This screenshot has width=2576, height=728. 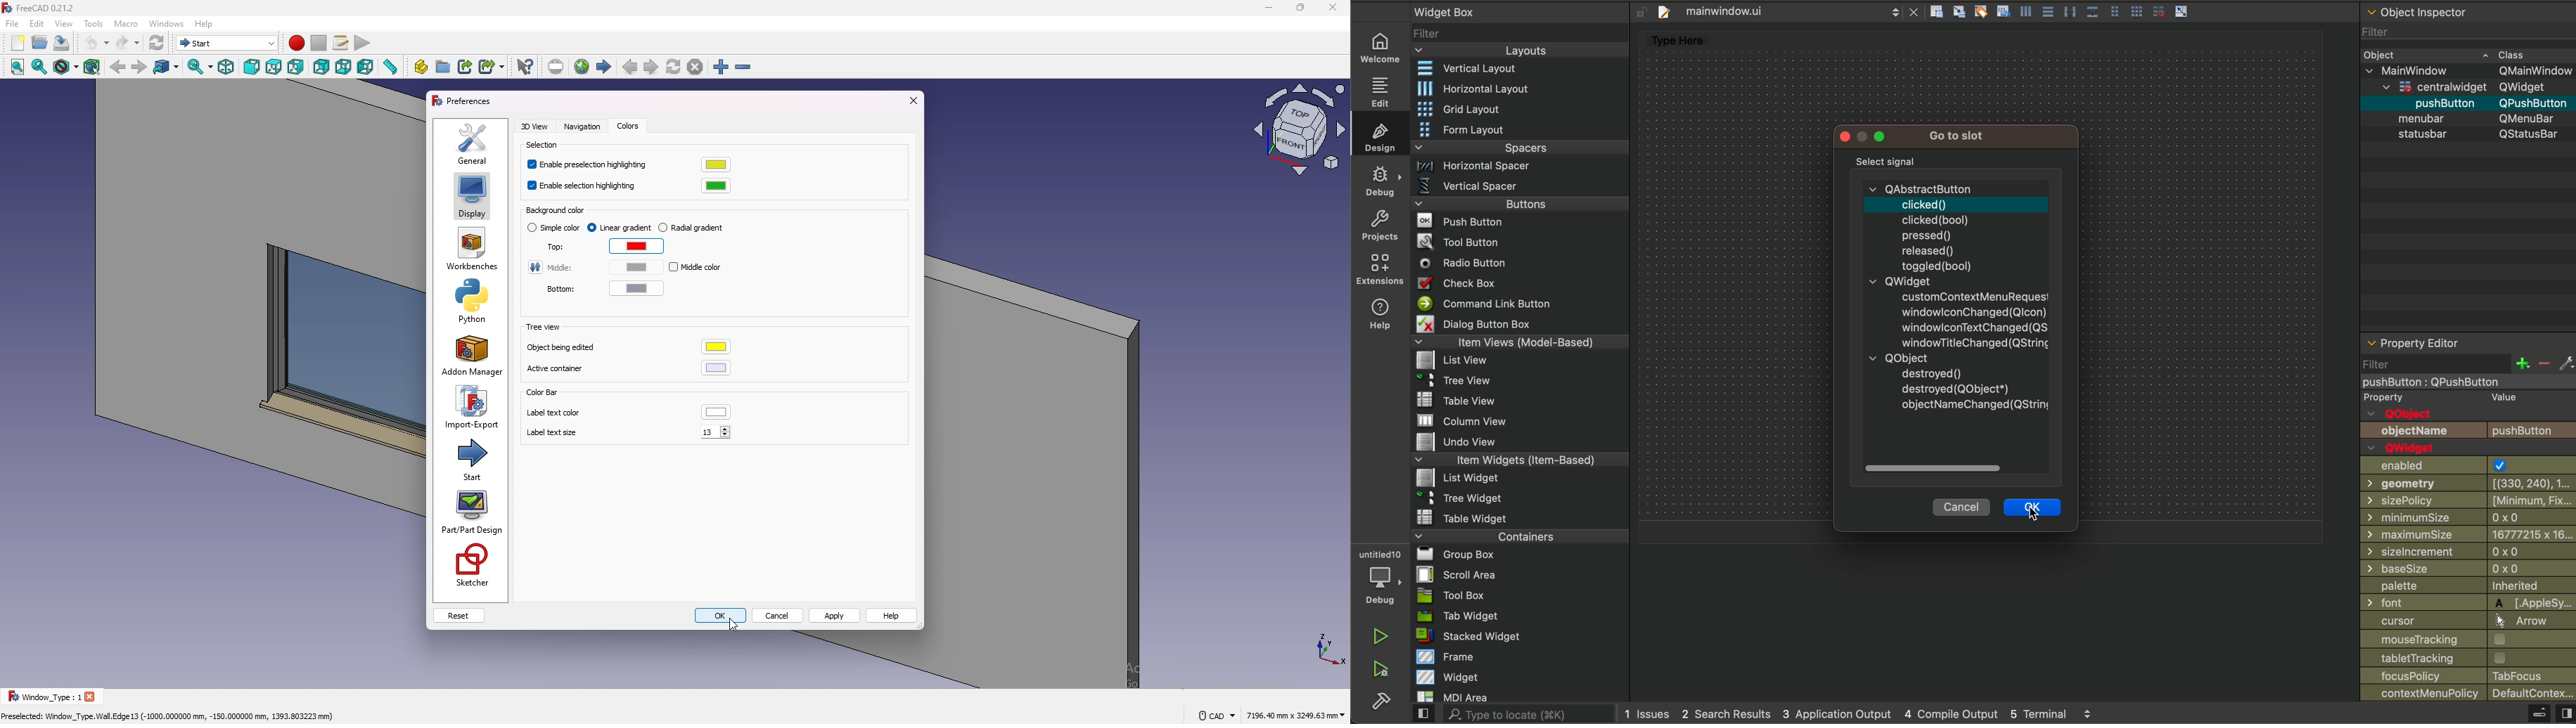 What do you see at coordinates (93, 67) in the screenshot?
I see `bounding box` at bounding box center [93, 67].